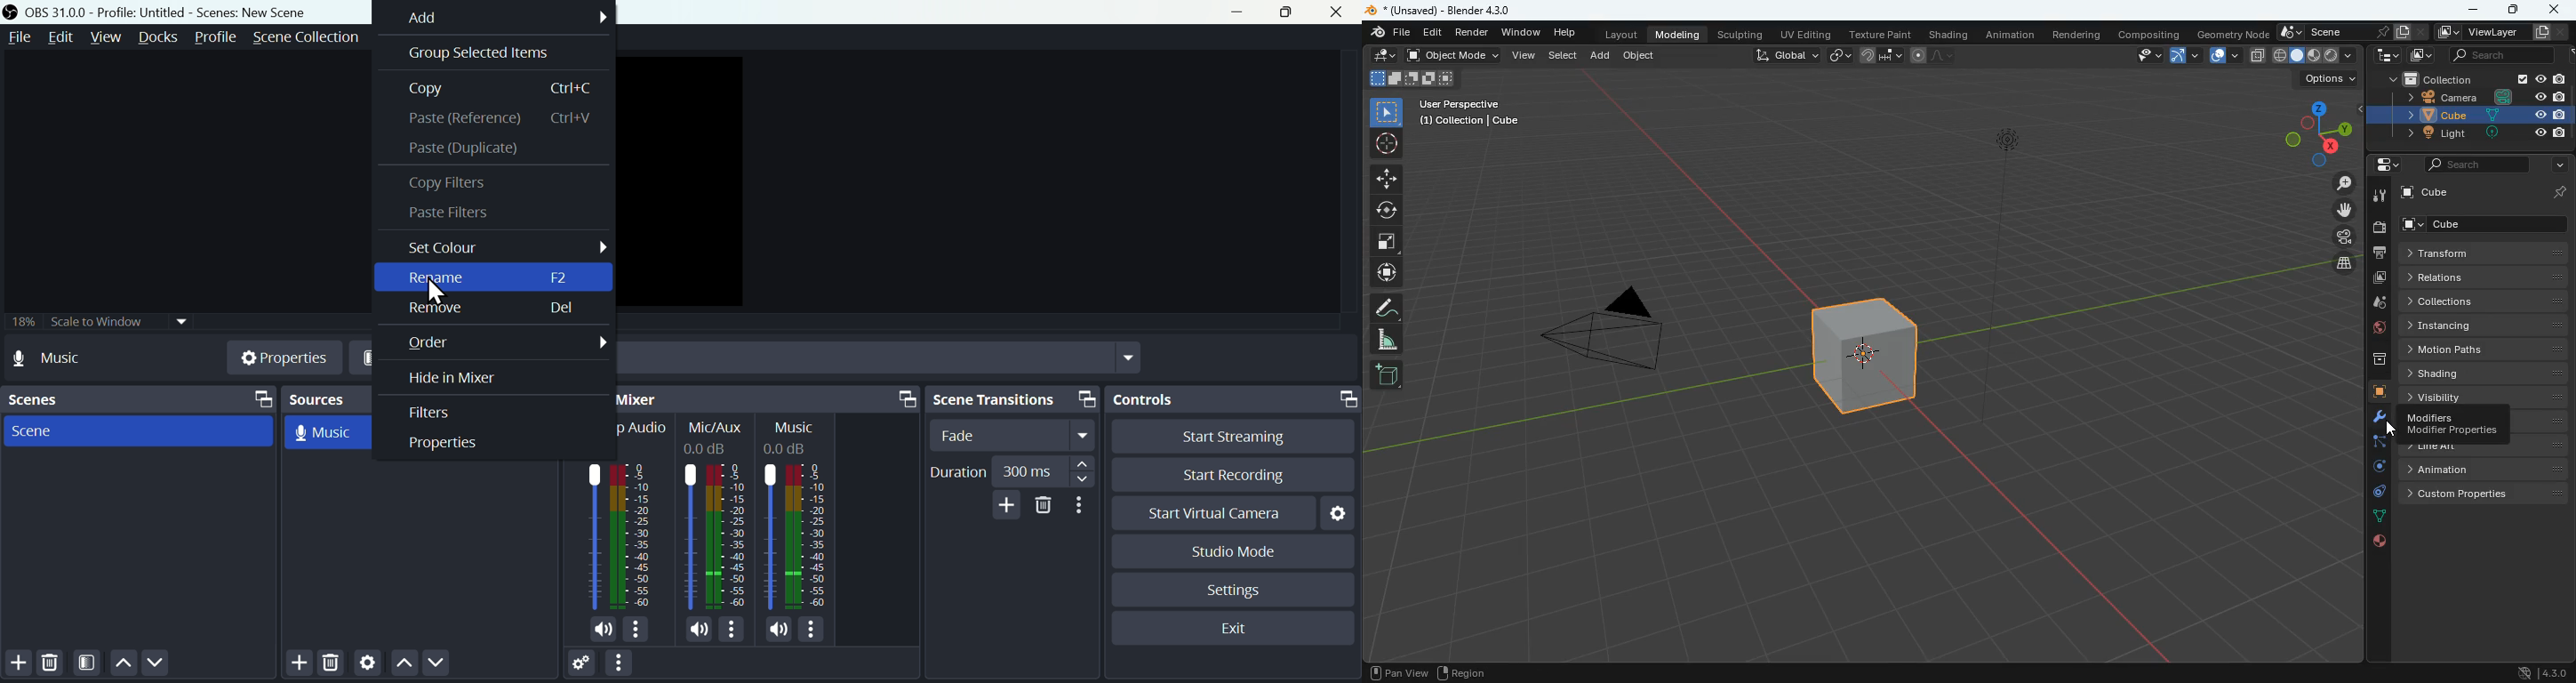 The height and width of the screenshot is (700, 2576). I want to click on Studio mode, so click(1236, 551).